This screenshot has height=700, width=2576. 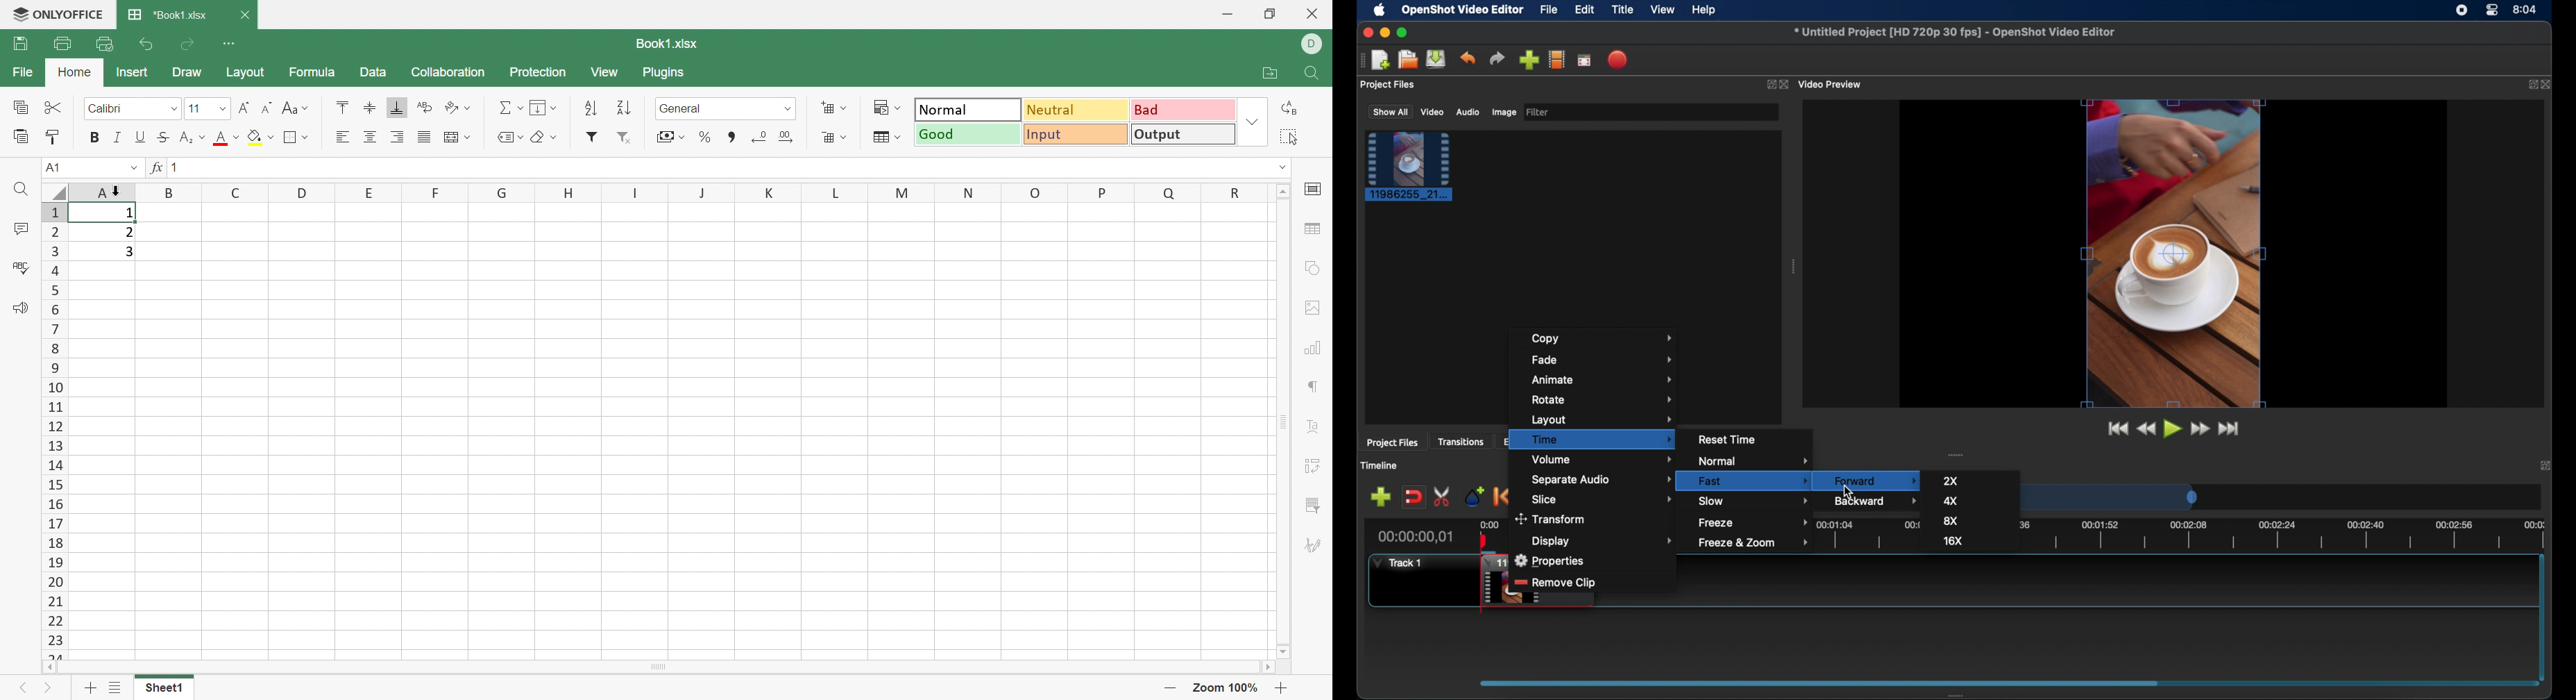 What do you see at coordinates (1755, 542) in the screenshot?
I see `freeze and zoom menu` at bounding box center [1755, 542].